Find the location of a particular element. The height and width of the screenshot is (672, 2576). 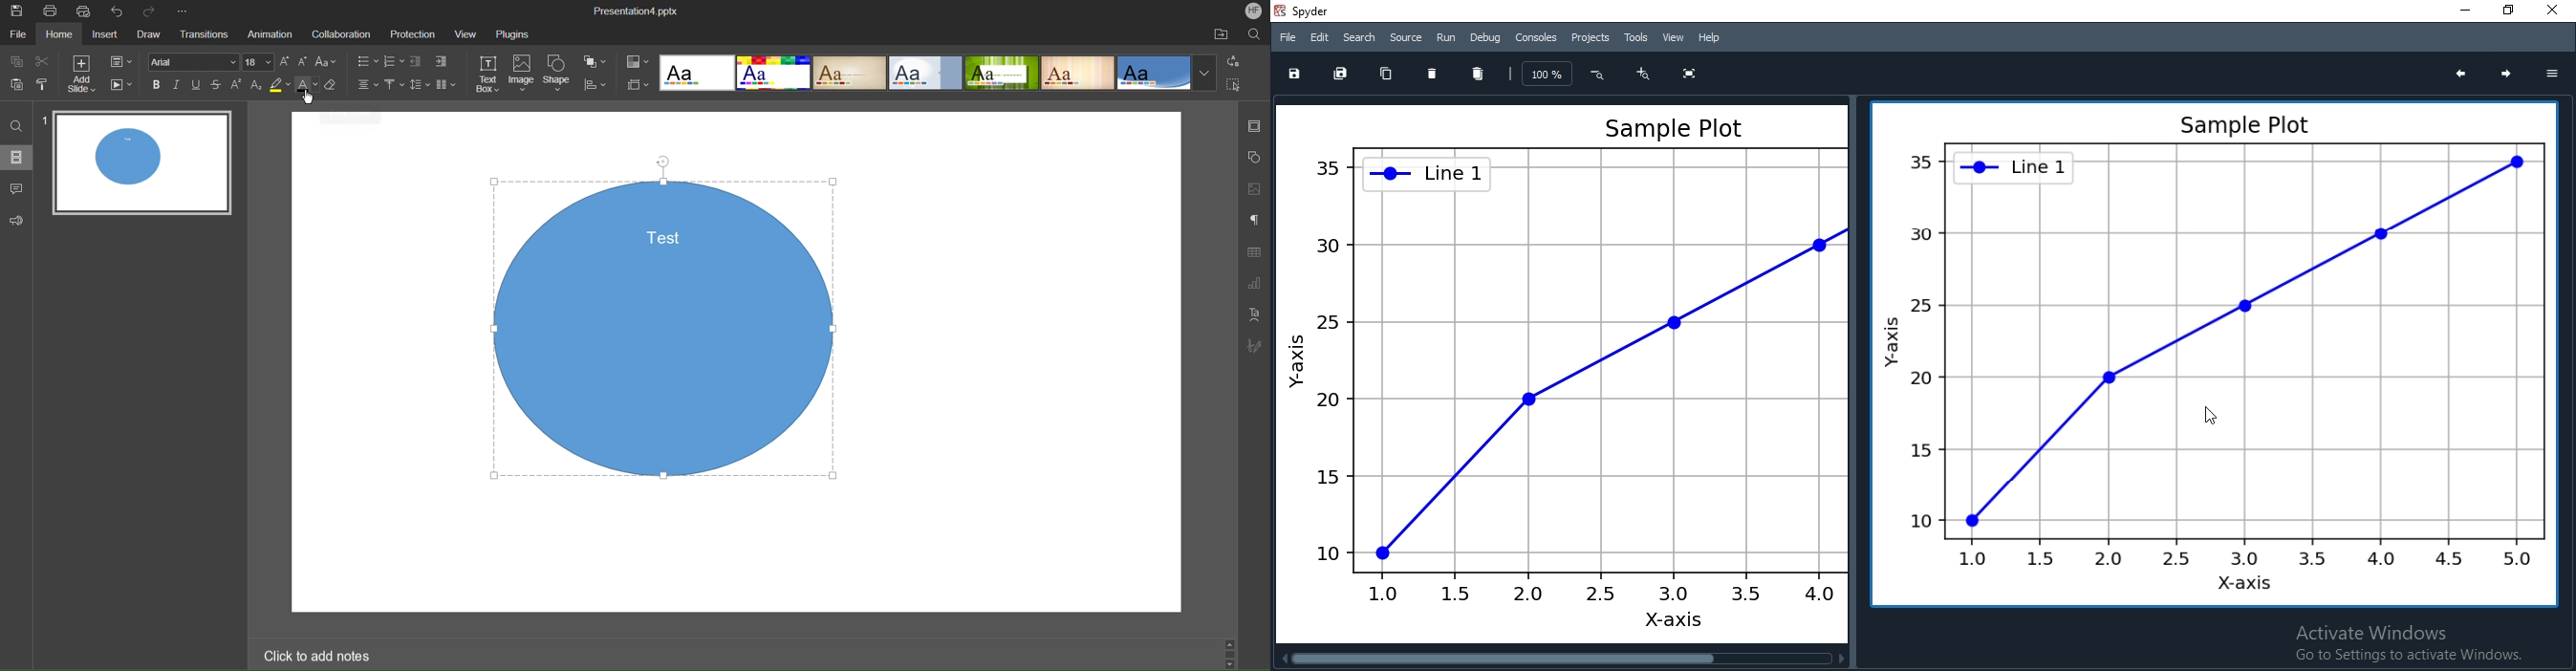

save all is located at coordinates (1341, 73).